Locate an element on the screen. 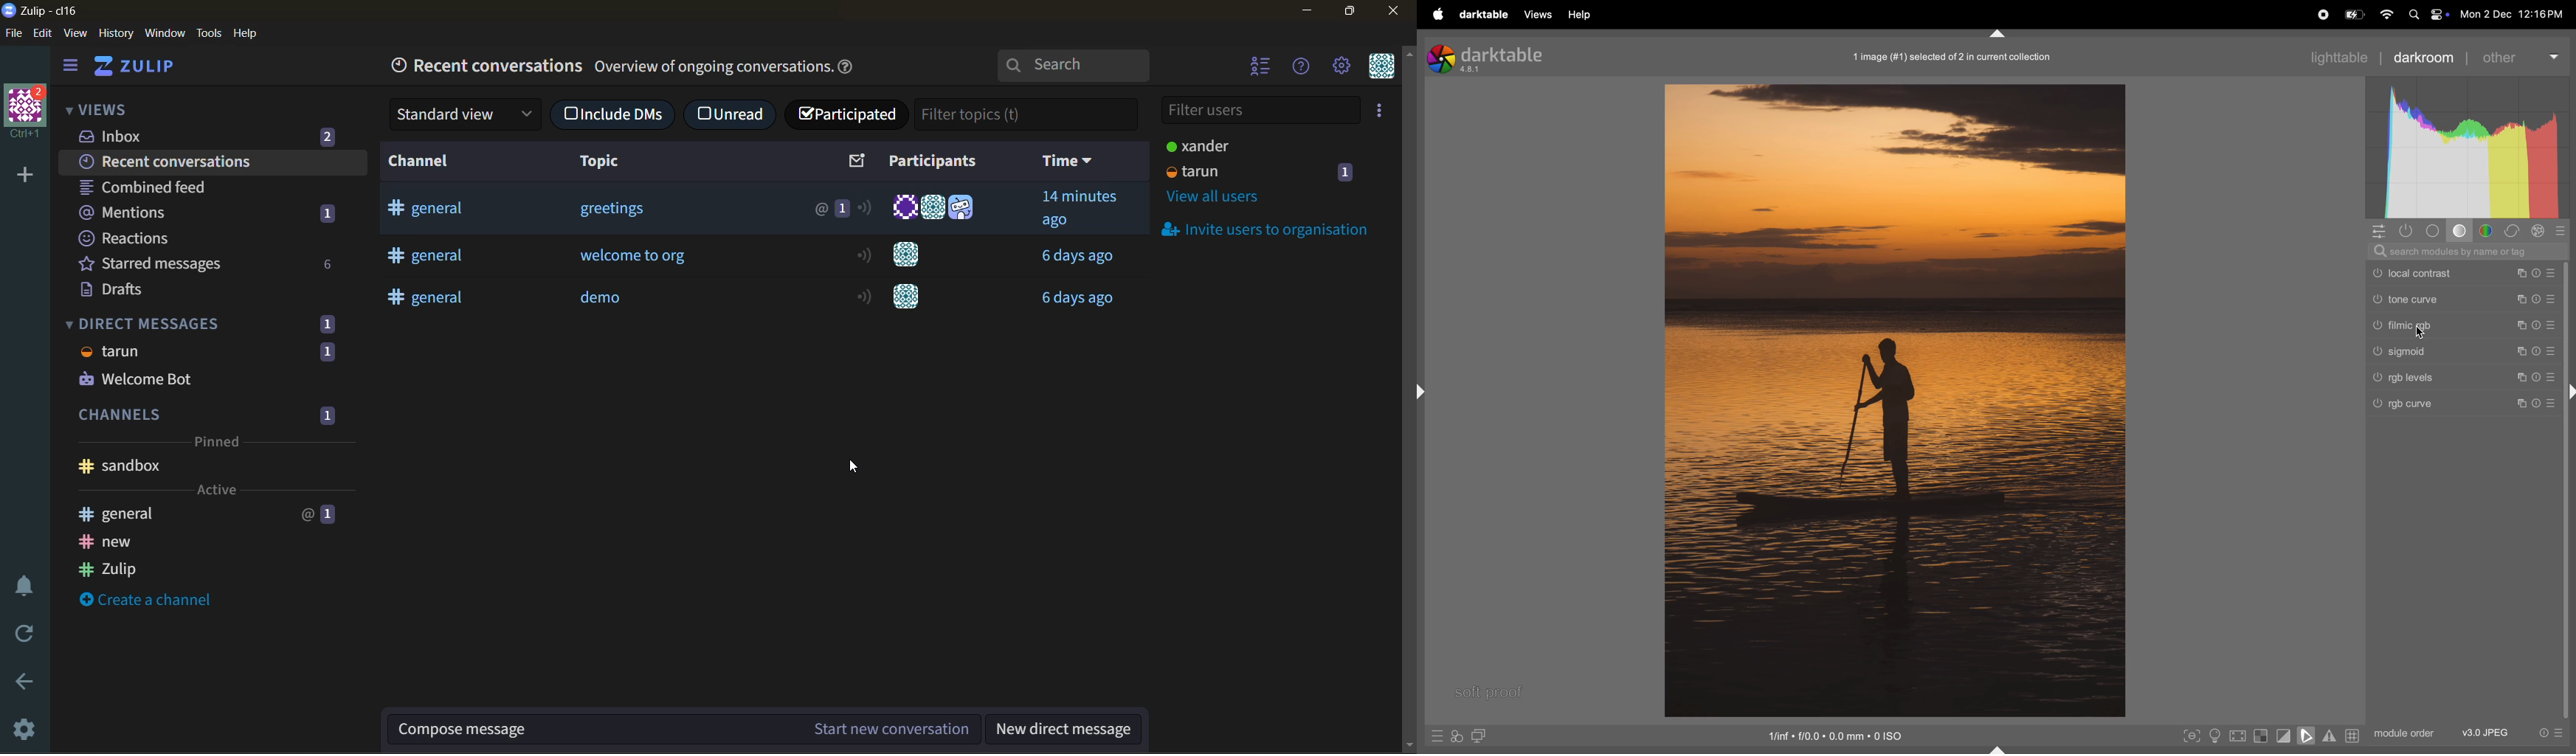 Image resolution: width=2576 pixels, height=756 pixels. rgb curve is located at coordinates (2464, 405).